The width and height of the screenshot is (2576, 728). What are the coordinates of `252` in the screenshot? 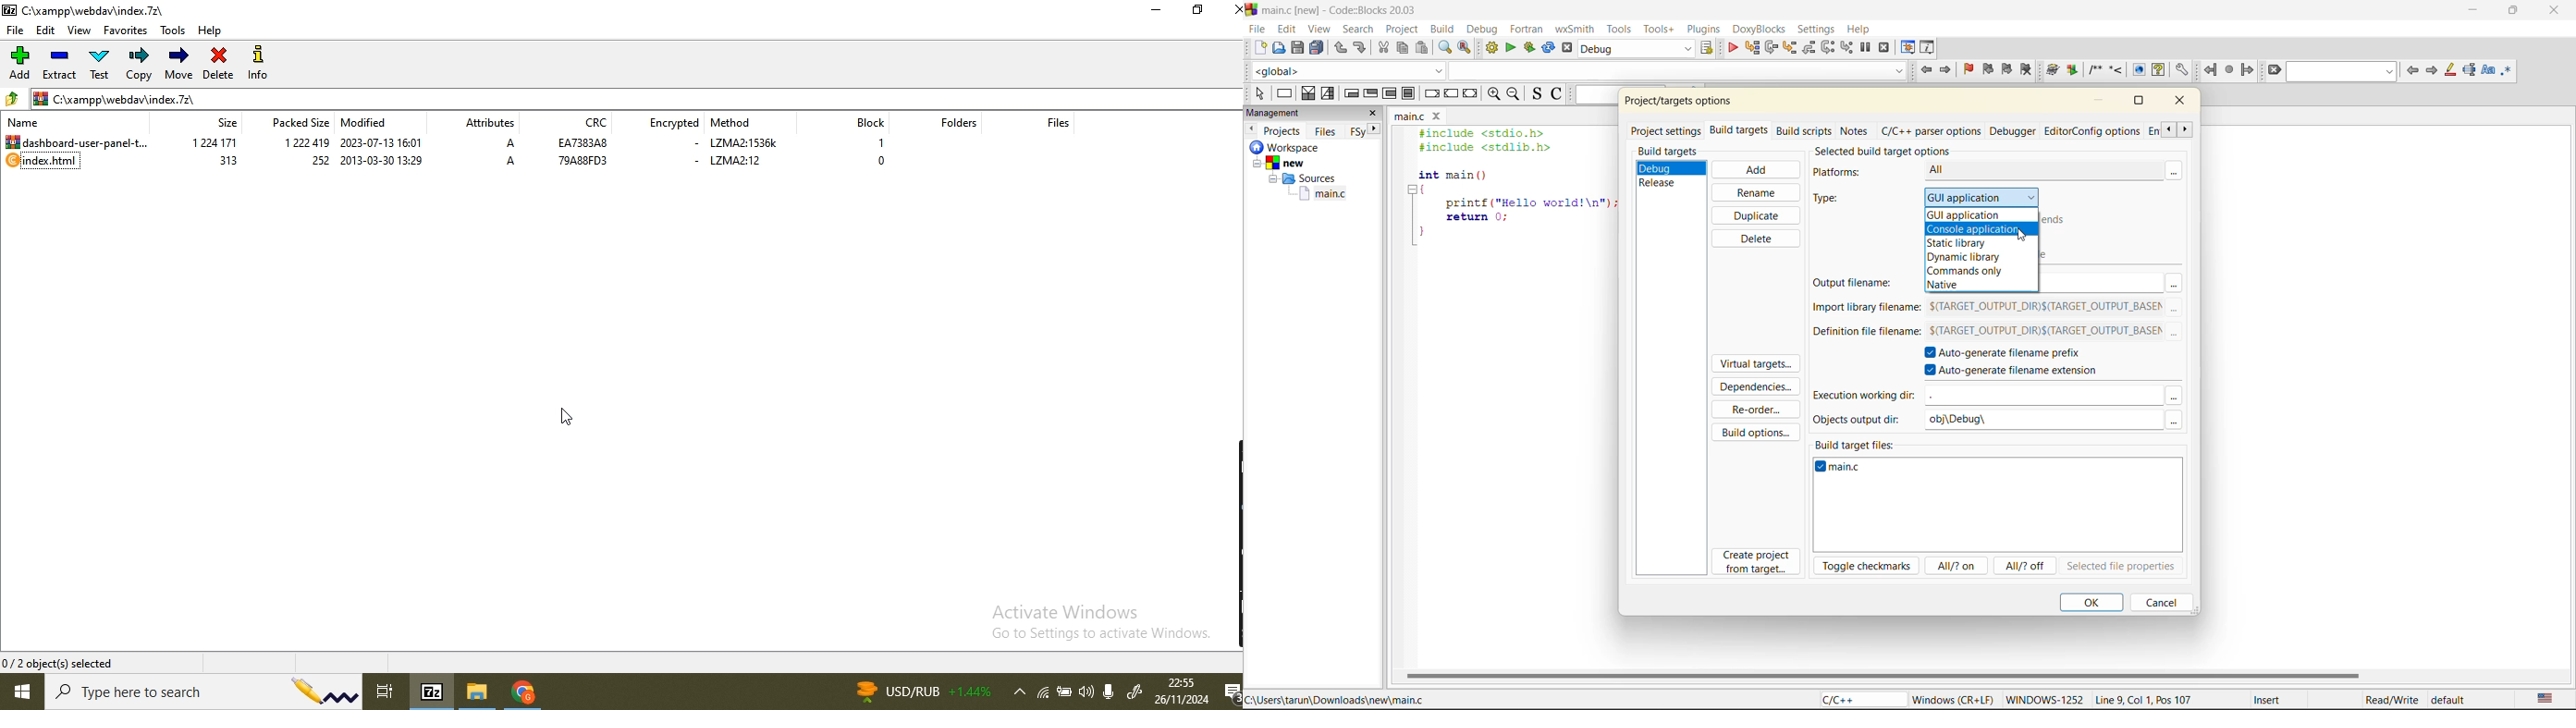 It's located at (313, 165).